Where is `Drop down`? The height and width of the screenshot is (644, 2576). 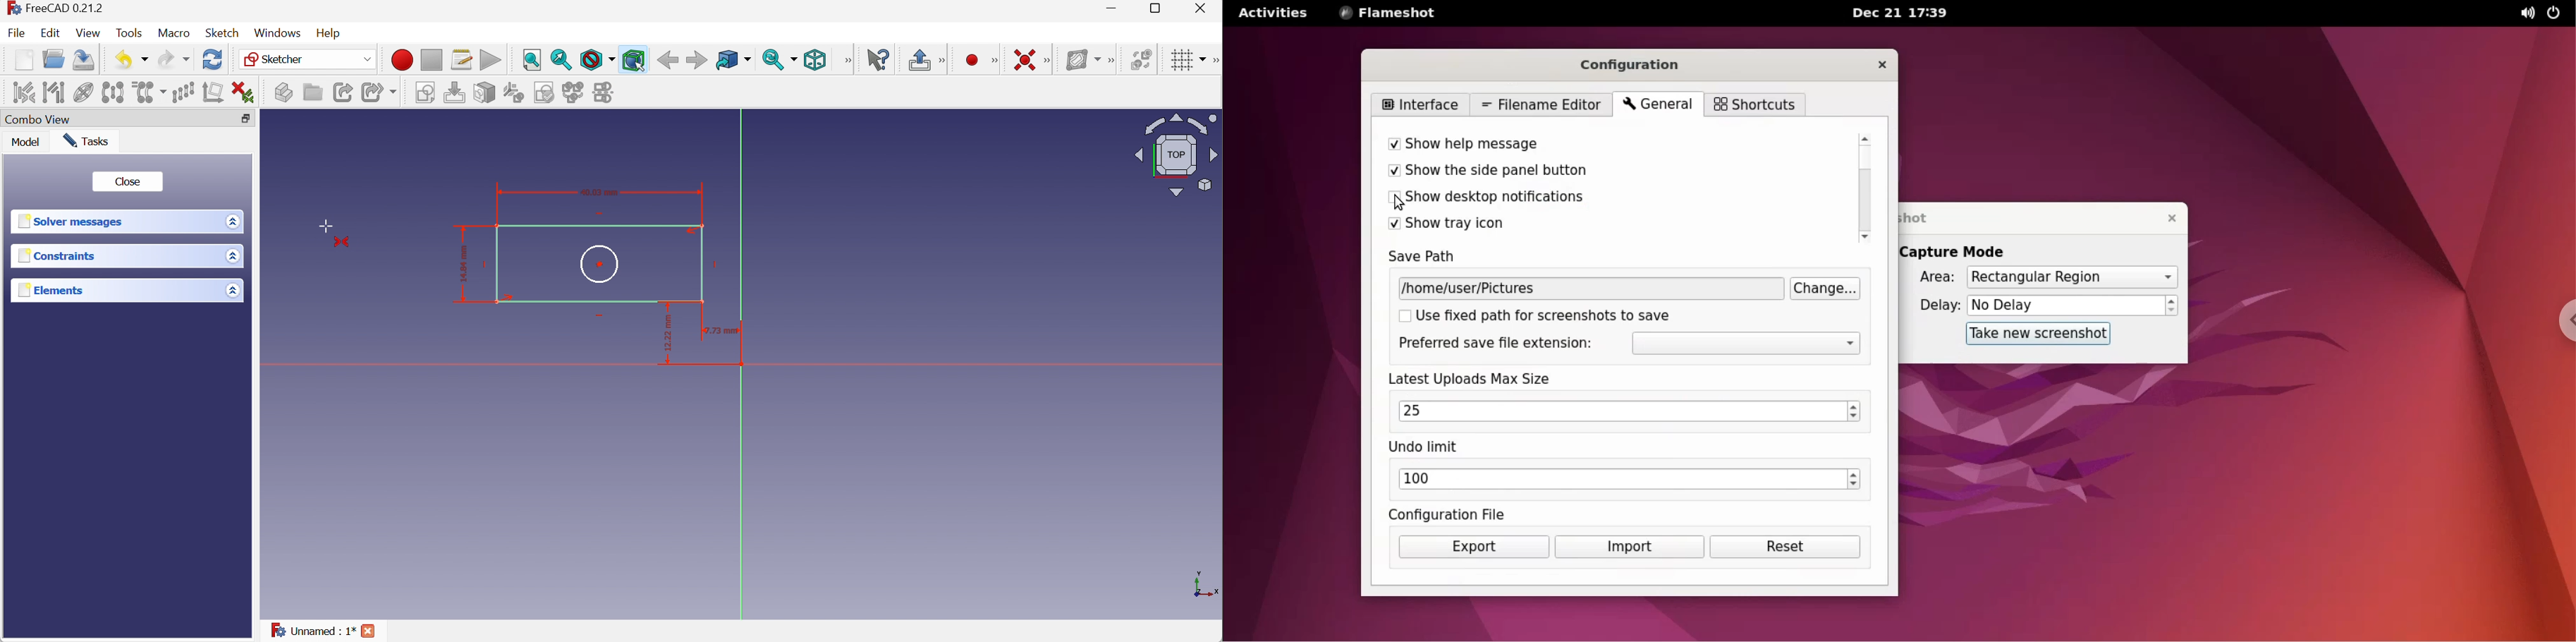
Drop down is located at coordinates (235, 256).